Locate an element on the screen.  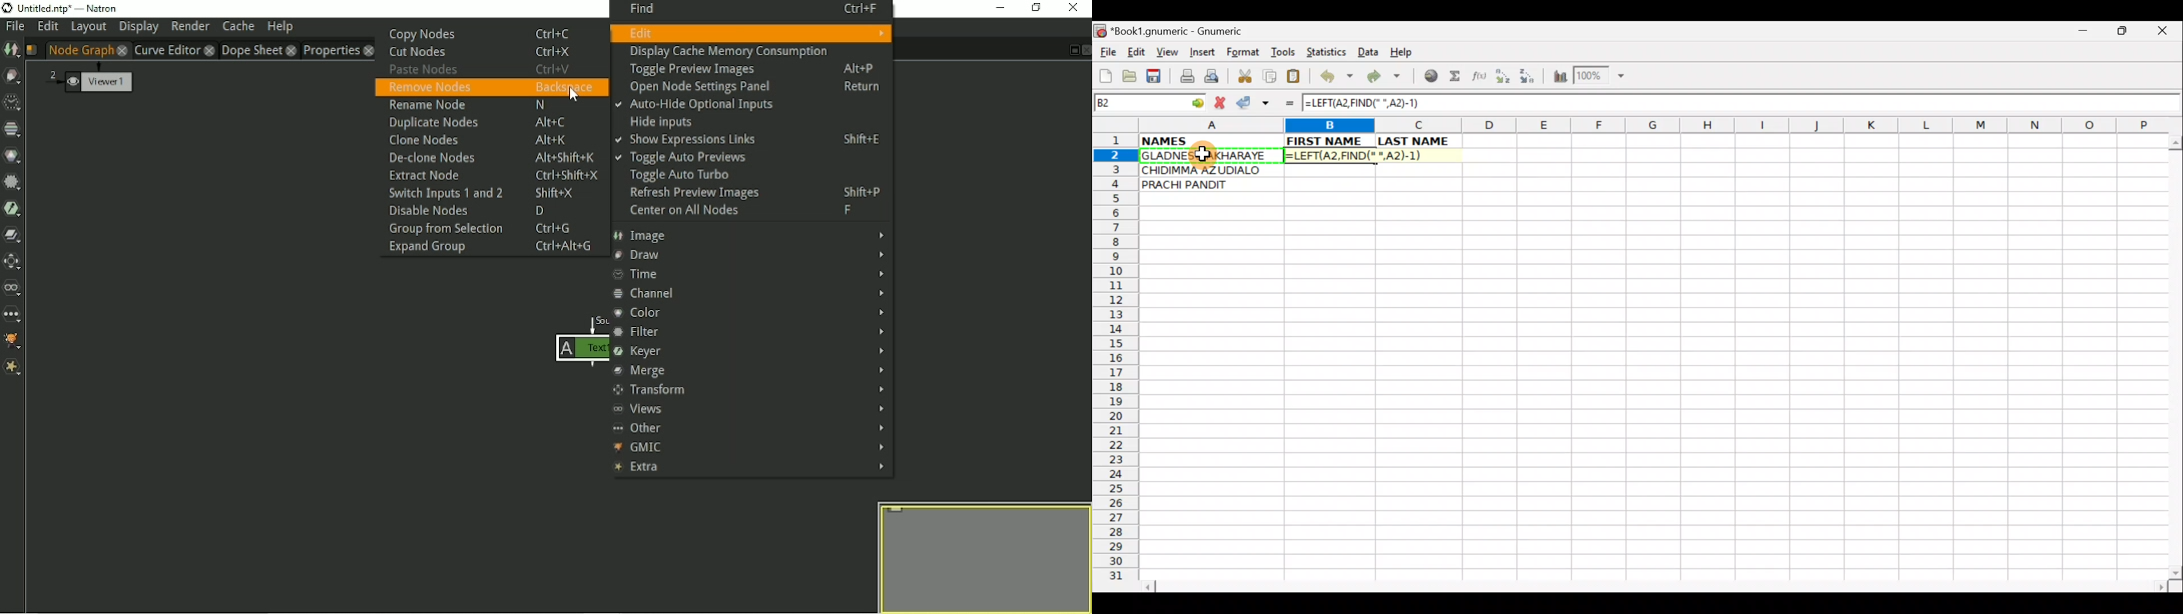
Undo last action is located at coordinates (1338, 78).